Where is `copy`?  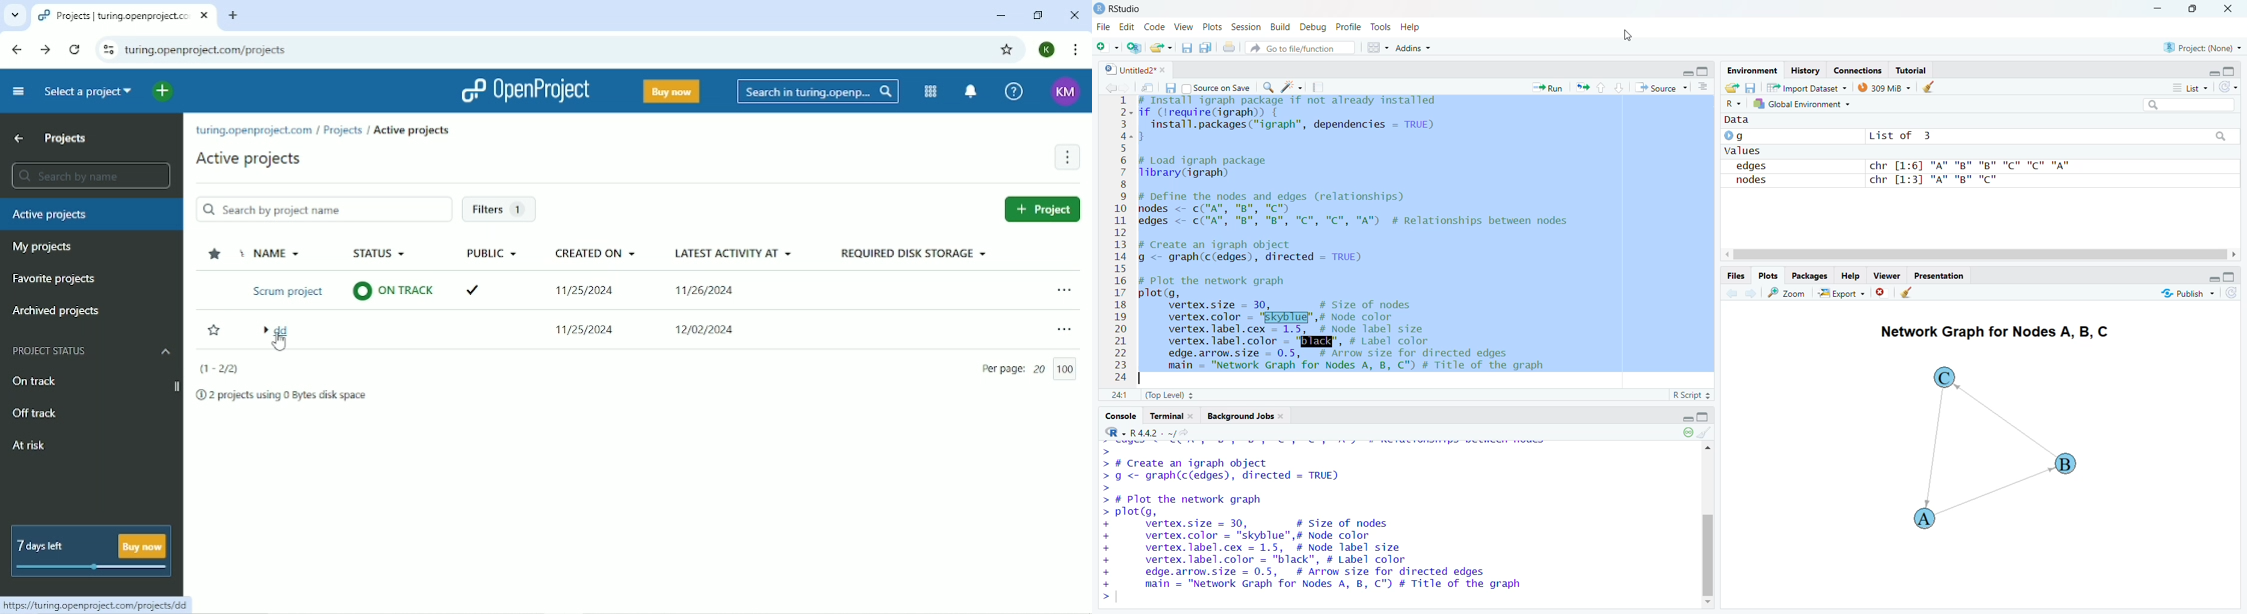
copy is located at coordinates (1203, 49).